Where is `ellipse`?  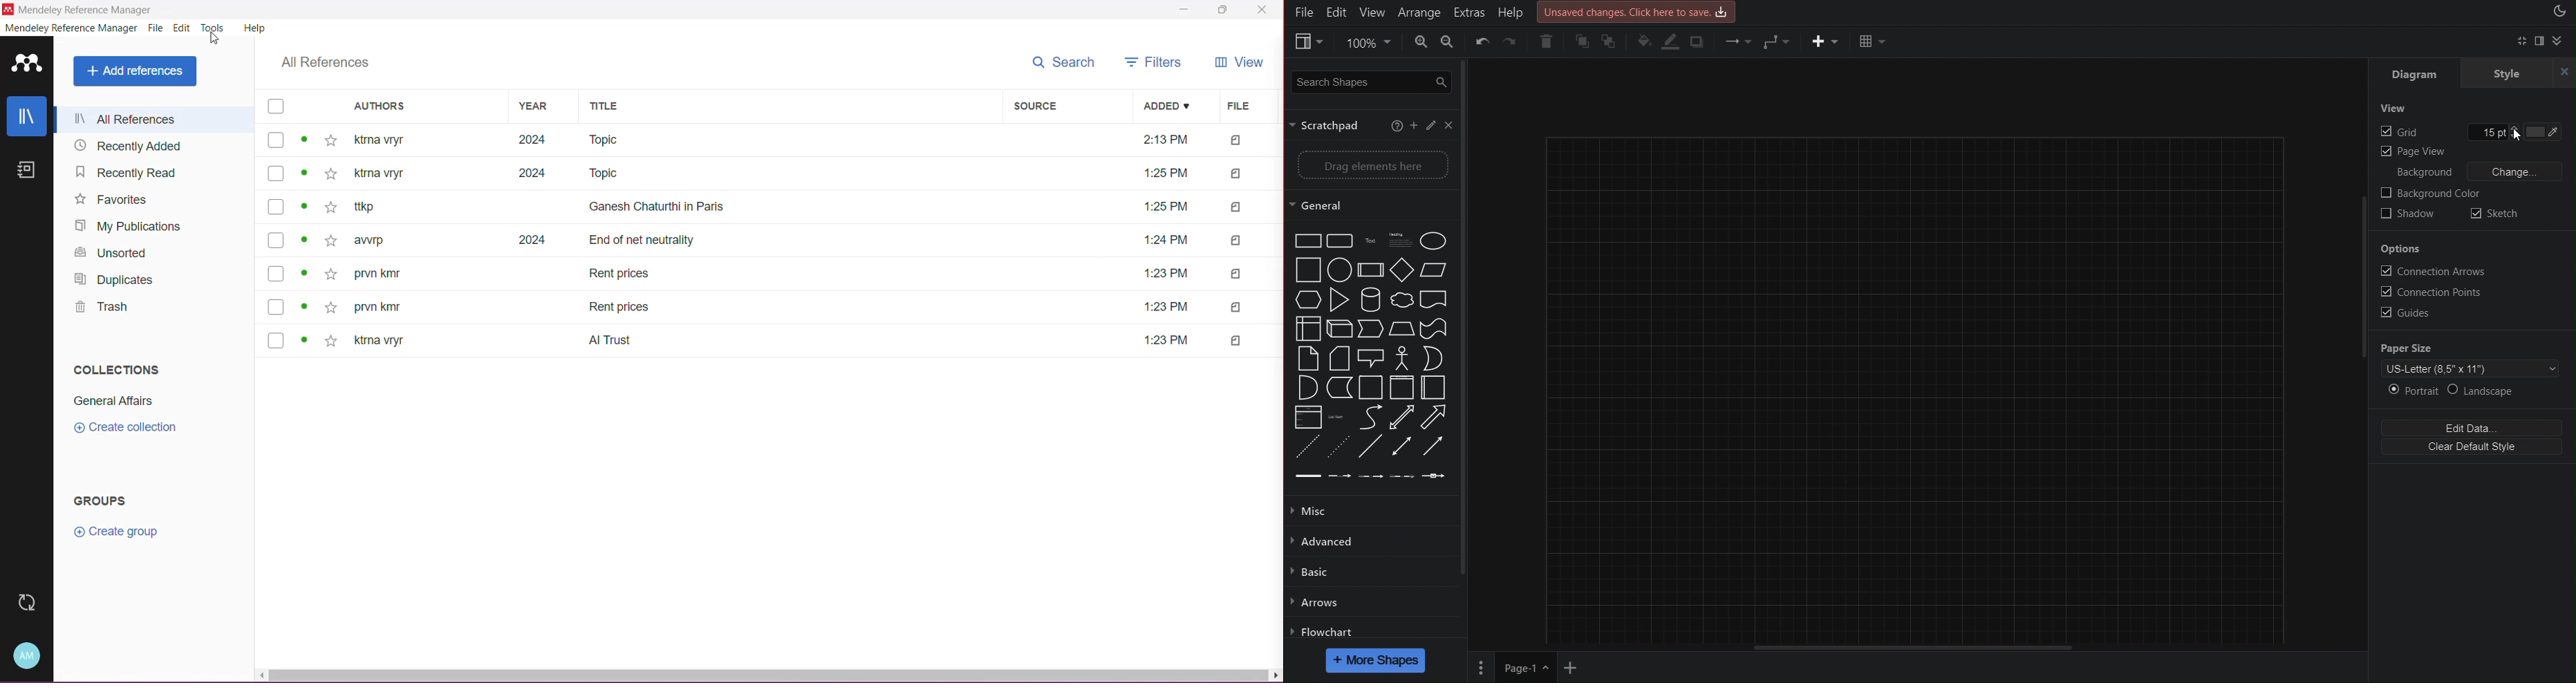 ellipse is located at coordinates (1341, 269).